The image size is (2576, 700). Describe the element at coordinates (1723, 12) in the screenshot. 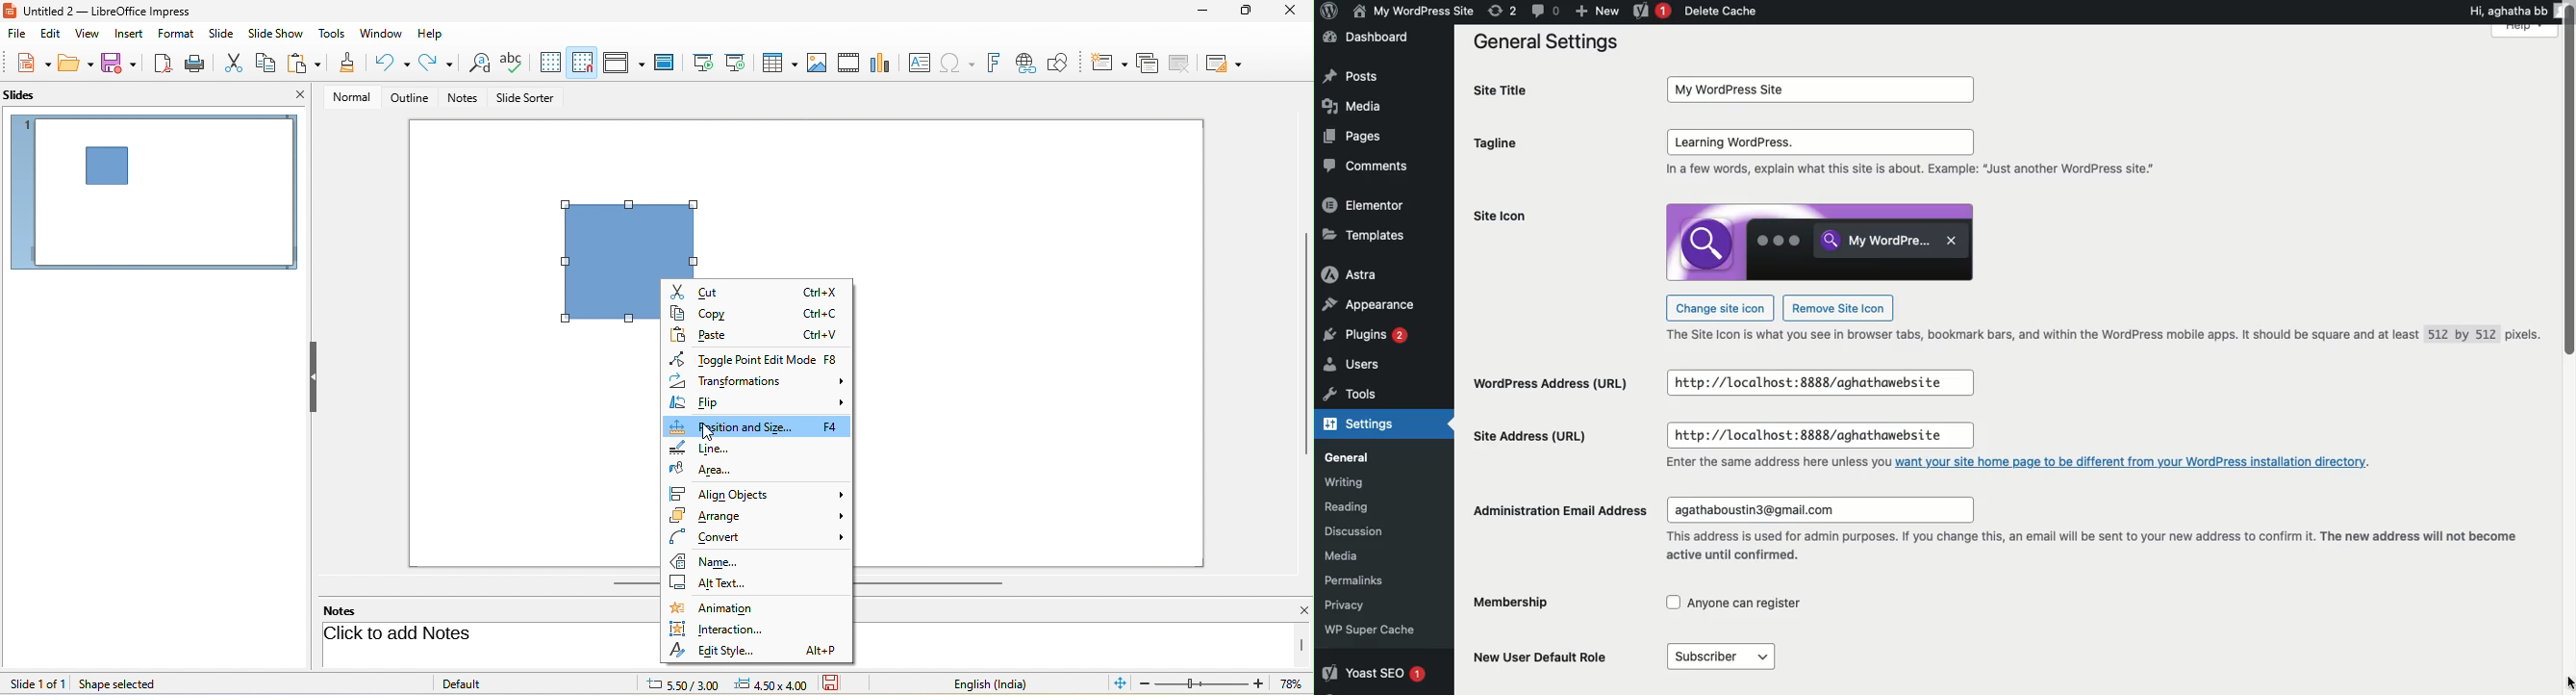

I see `Delete cache` at that location.